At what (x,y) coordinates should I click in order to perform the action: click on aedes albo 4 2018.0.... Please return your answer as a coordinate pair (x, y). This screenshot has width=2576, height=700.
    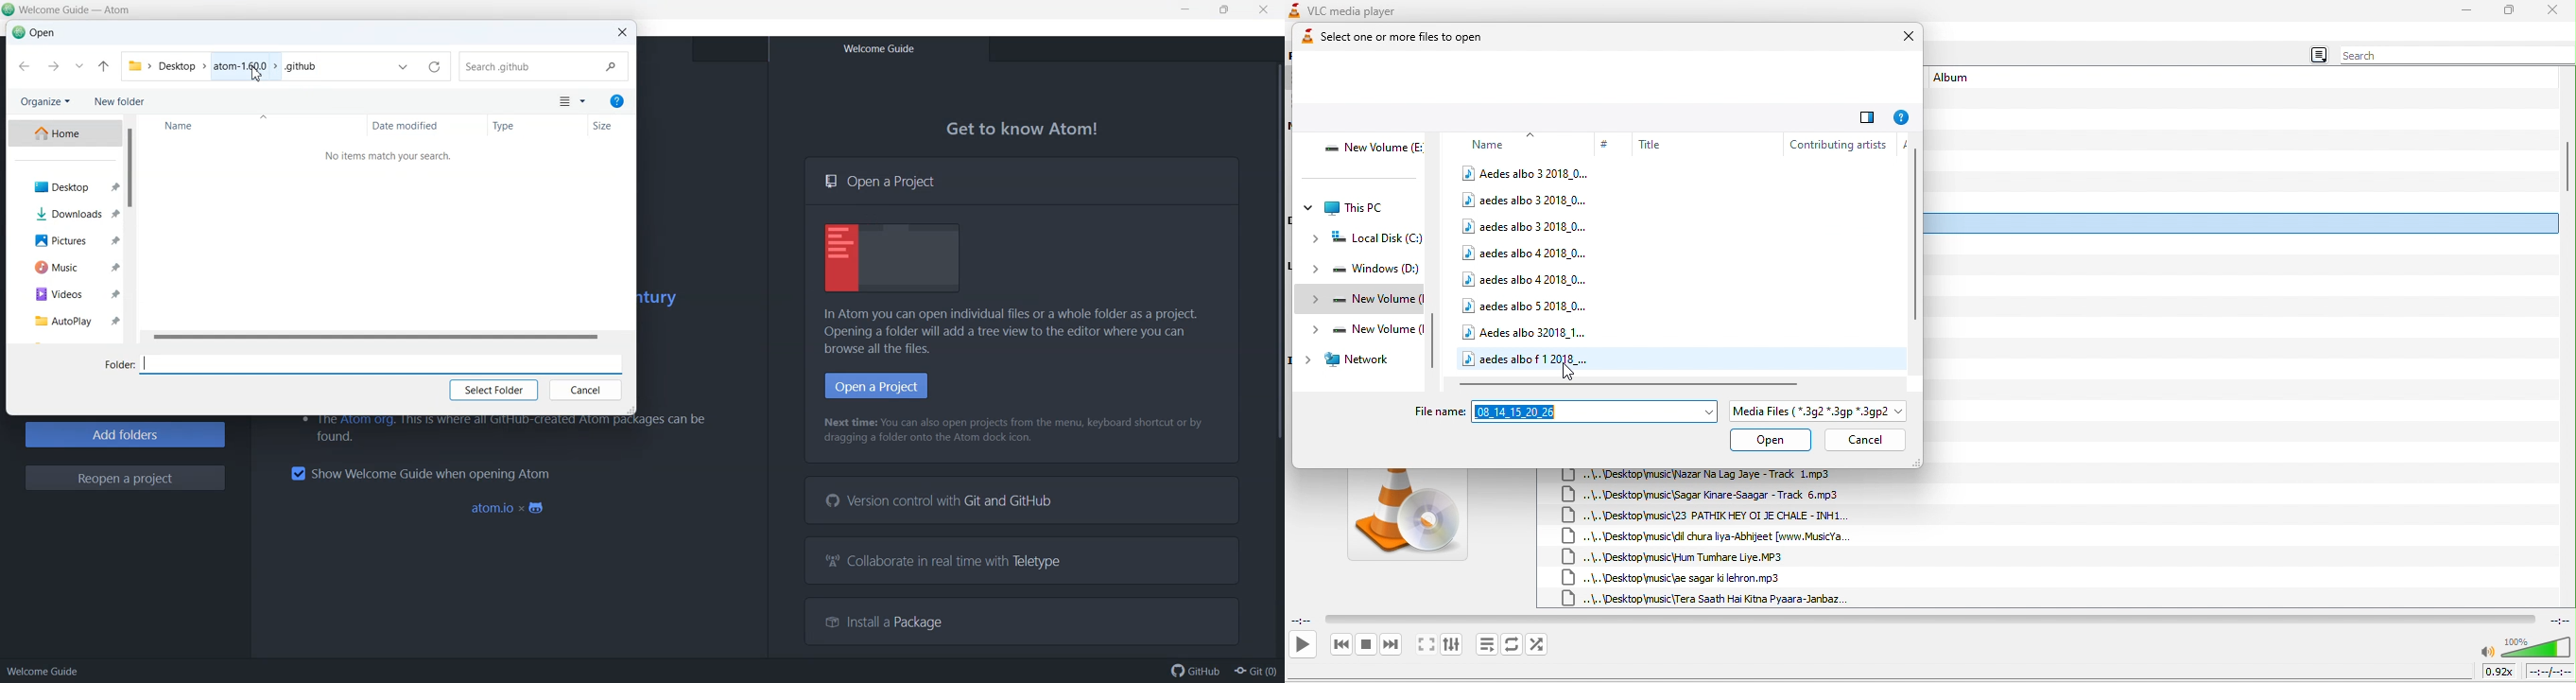
    Looking at the image, I should click on (1525, 277).